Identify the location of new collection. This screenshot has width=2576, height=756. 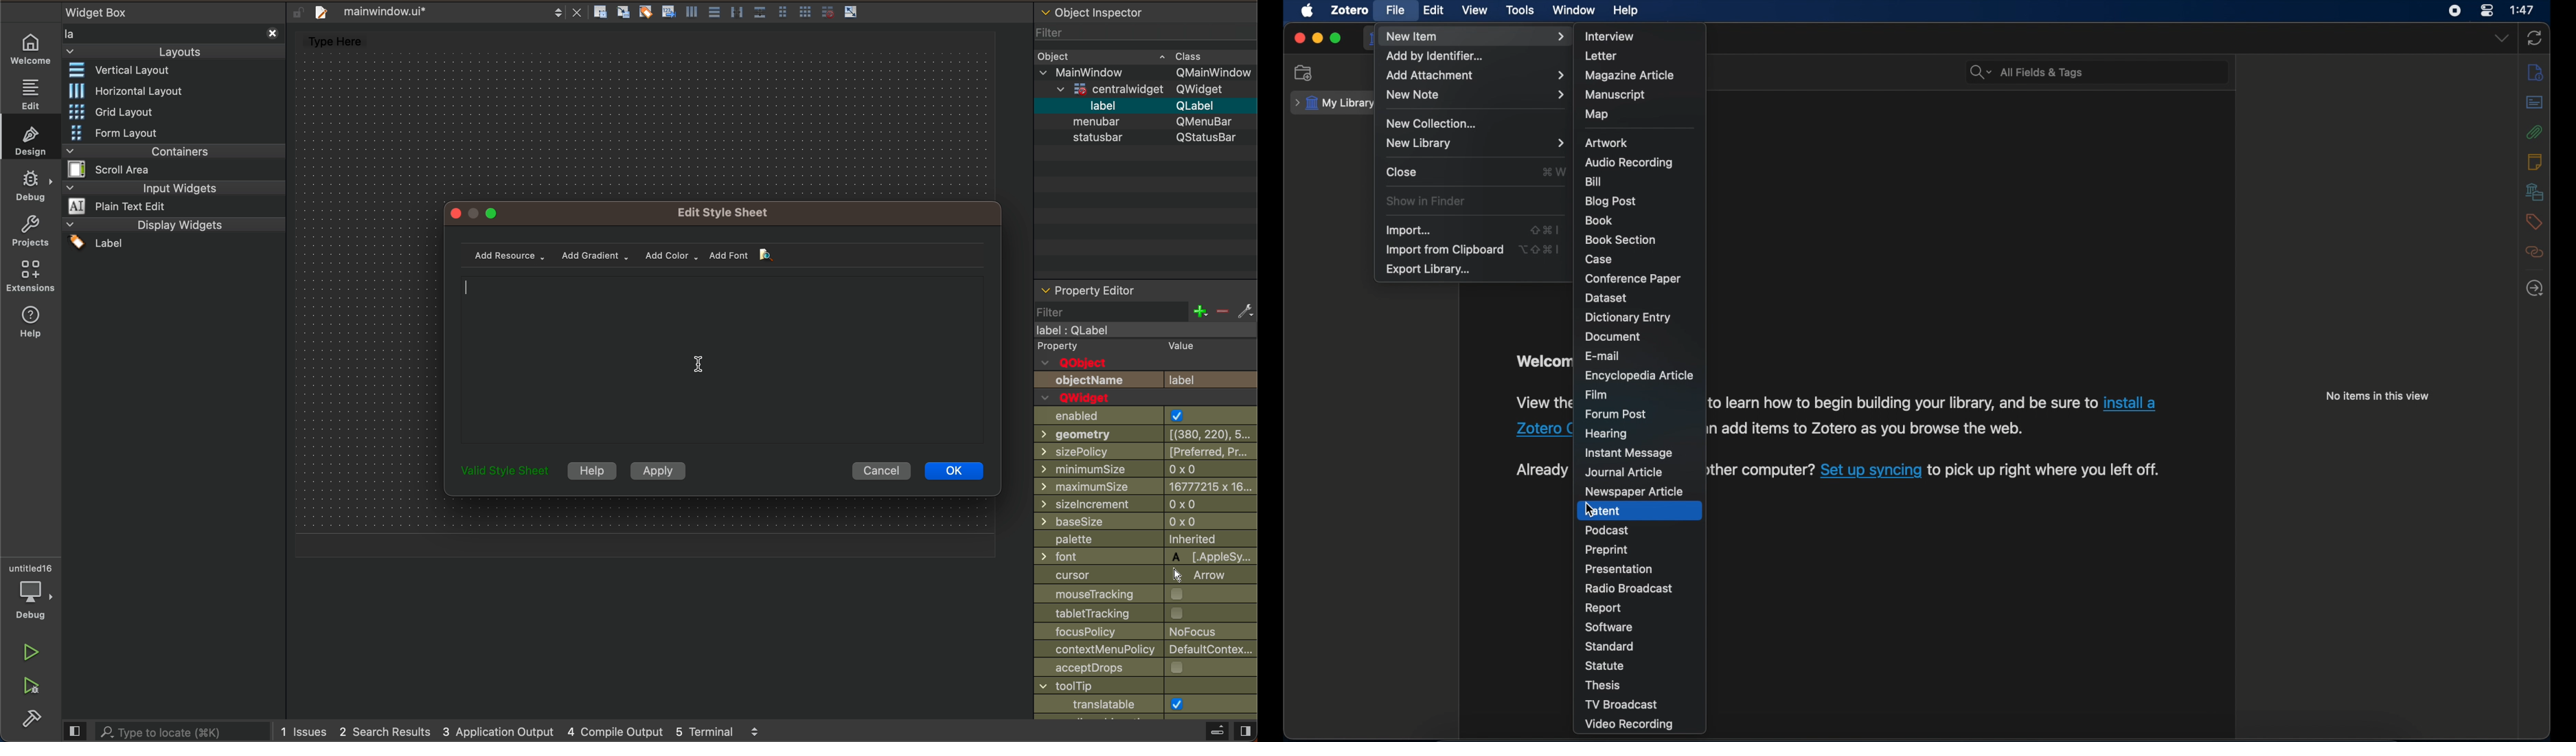
(1304, 72).